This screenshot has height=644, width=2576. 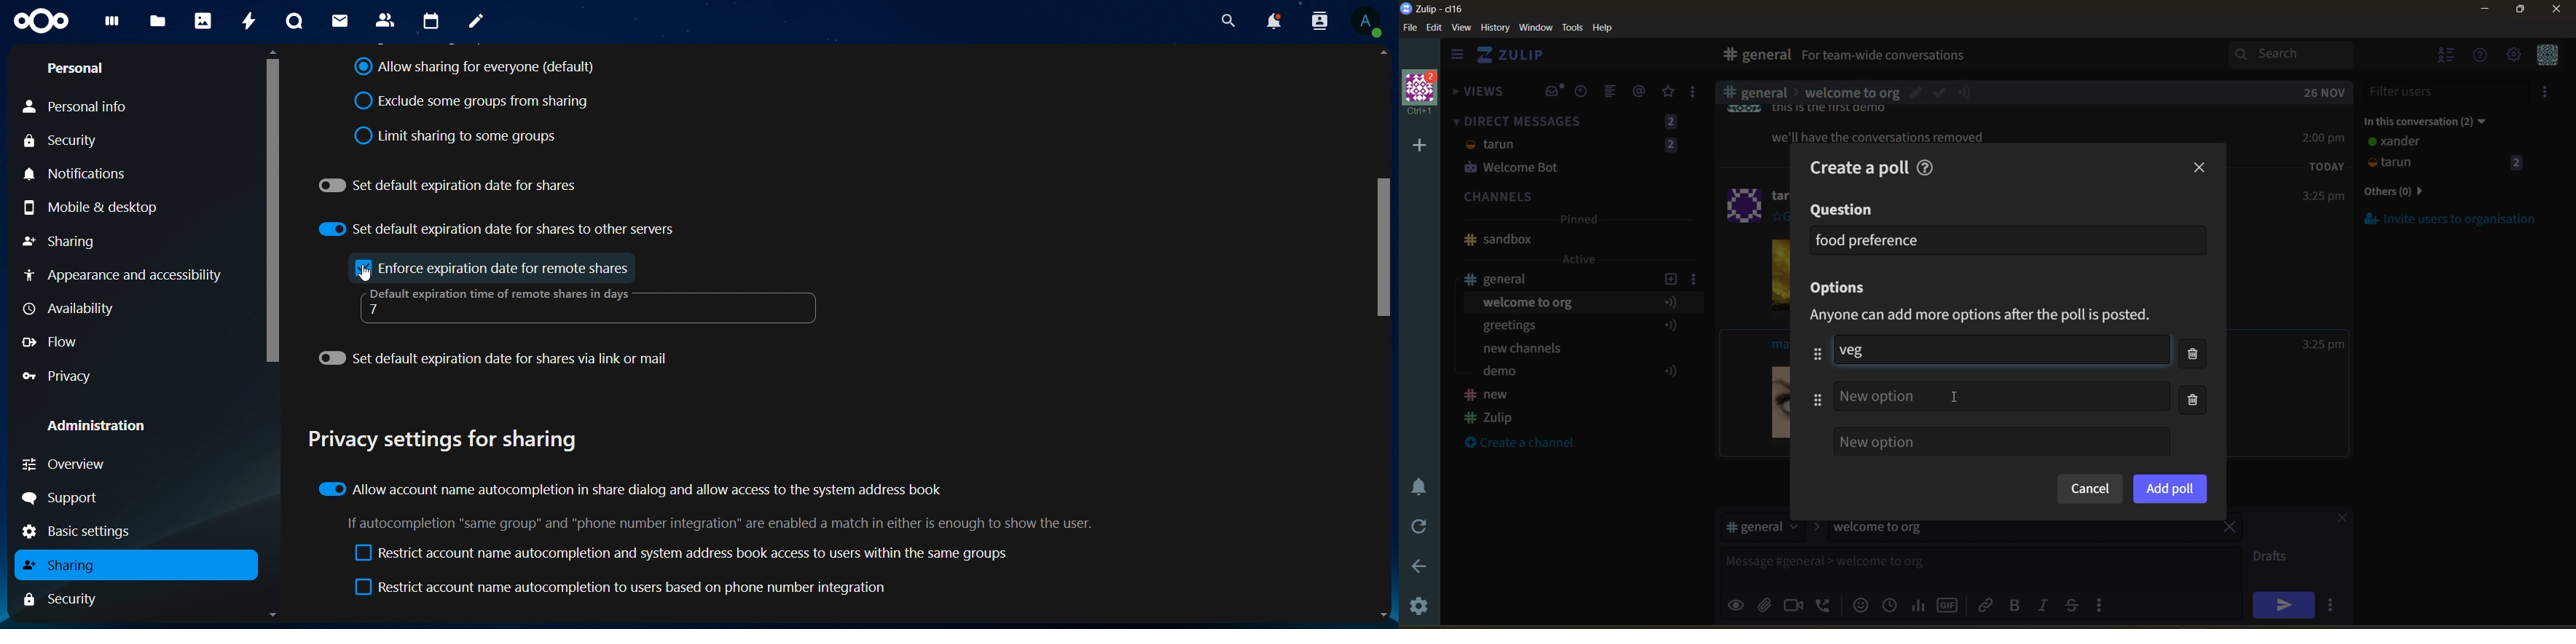 I want to click on close, so click(x=2201, y=168).